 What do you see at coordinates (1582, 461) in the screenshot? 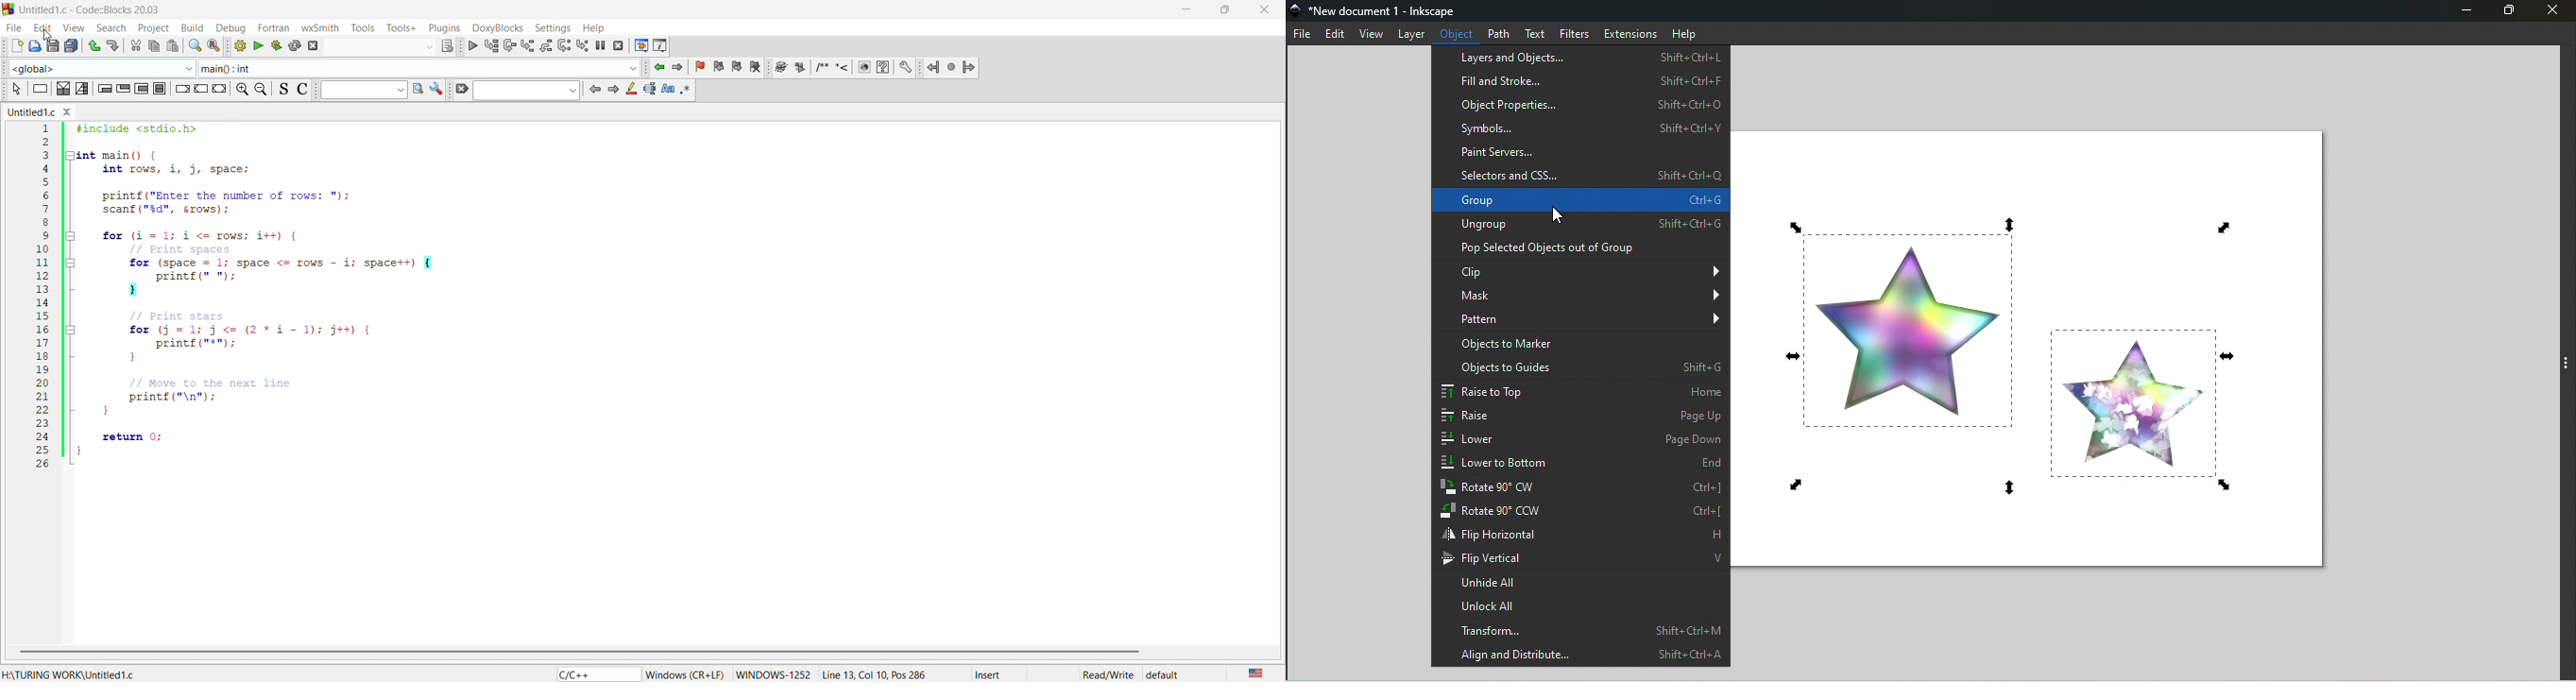
I see `Lower to Bottom` at bounding box center [1582, 461].